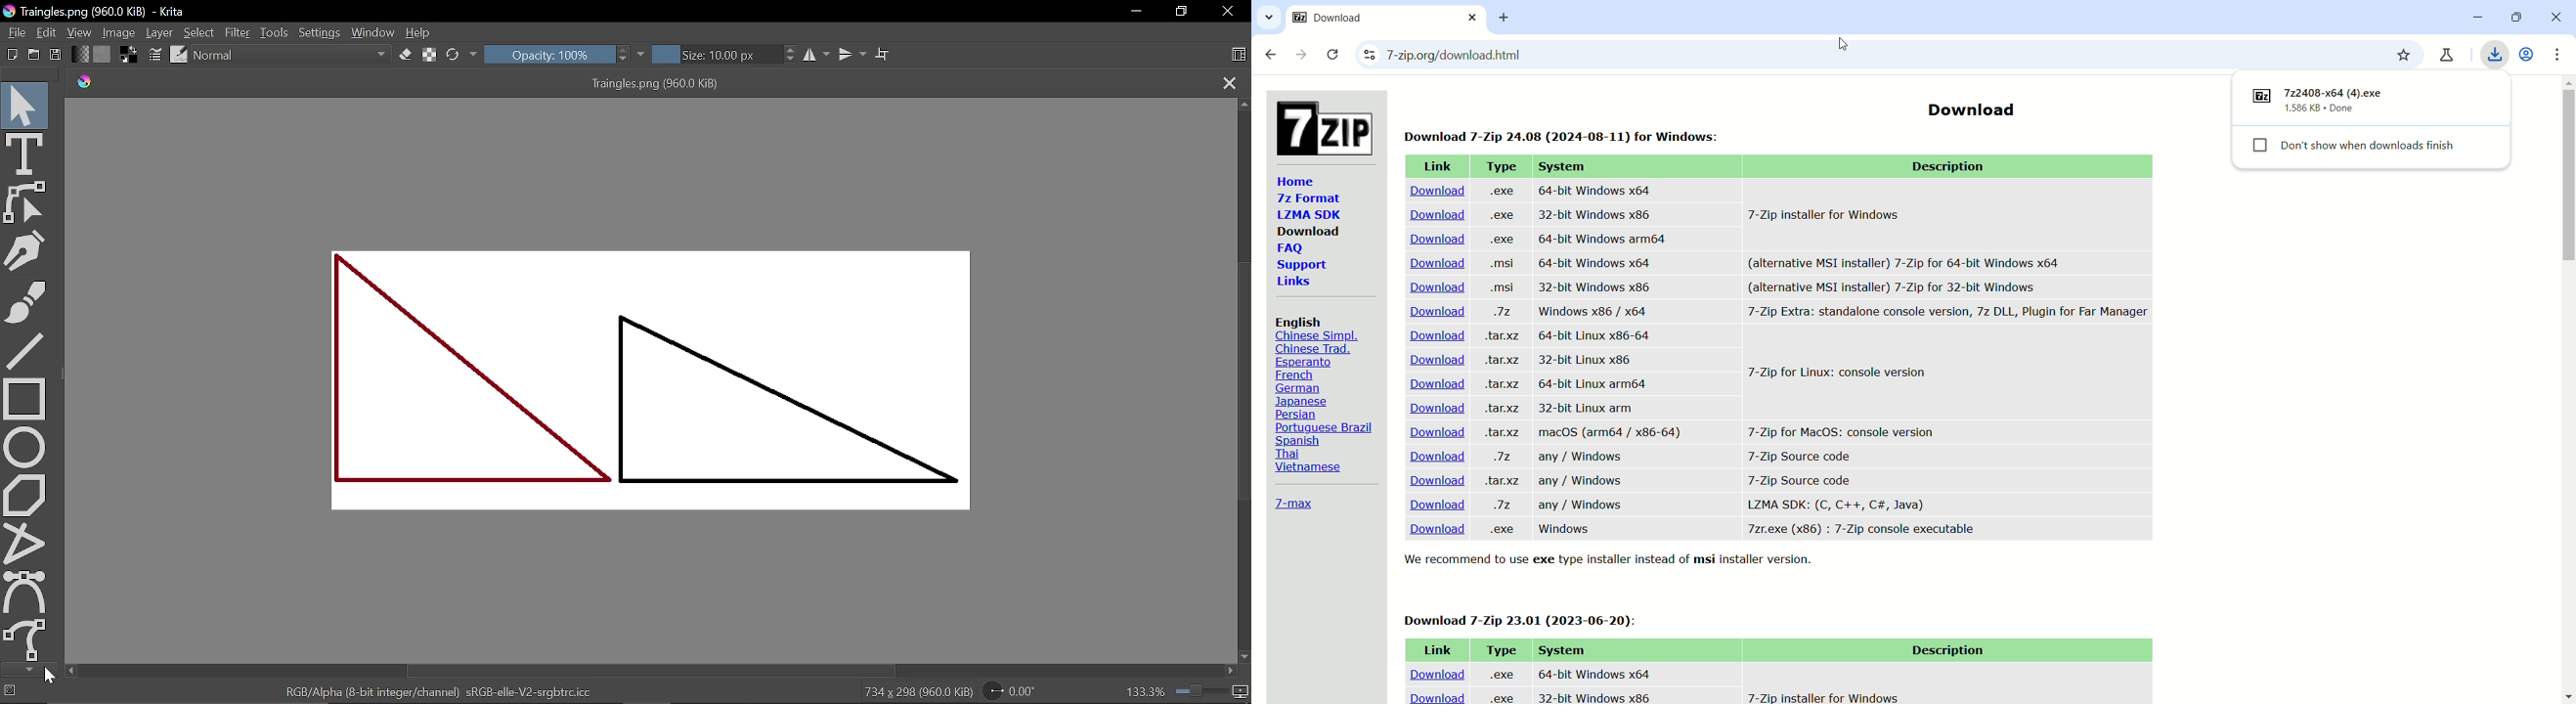 This screenshot has height=728, width=2576. What do you see at coordinates (1435, 531) in the screenshot?
I see `Download` at bounding box center [1435, 531].